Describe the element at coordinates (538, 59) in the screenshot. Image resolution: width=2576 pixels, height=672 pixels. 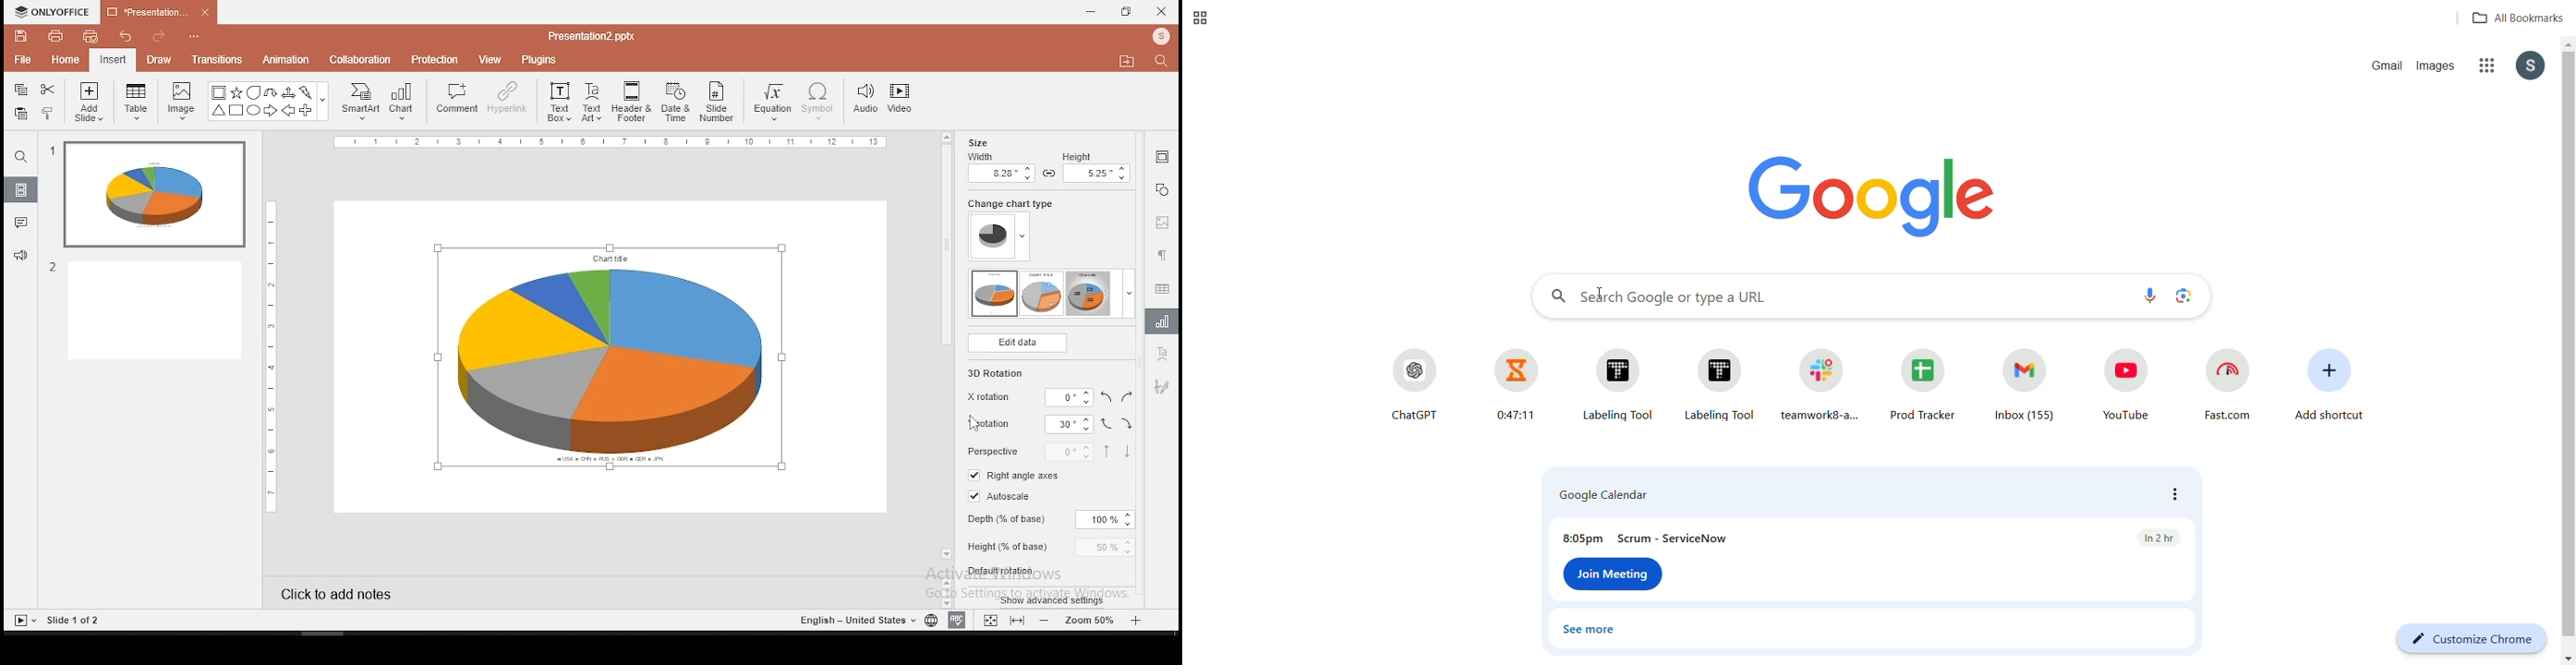
I see `plugins` at that location.